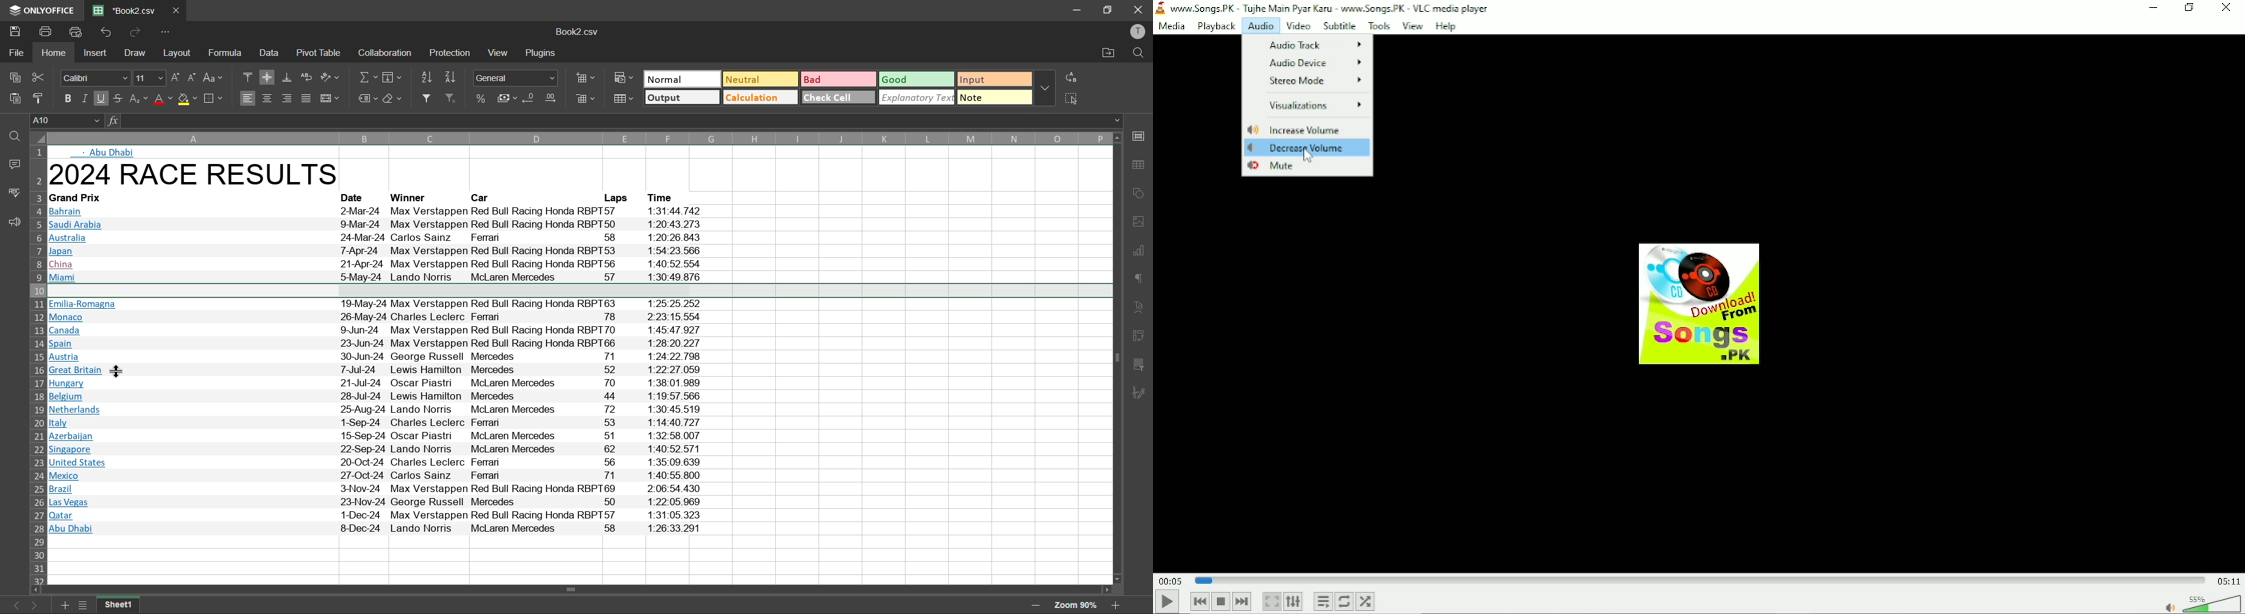  Describe the element at coordinates (378, 253) in the screenshot. I see `japan [-Apr-24 Max Verstappen Red Bull Racing Honda RBP 153 1:54:23.566` at that location.